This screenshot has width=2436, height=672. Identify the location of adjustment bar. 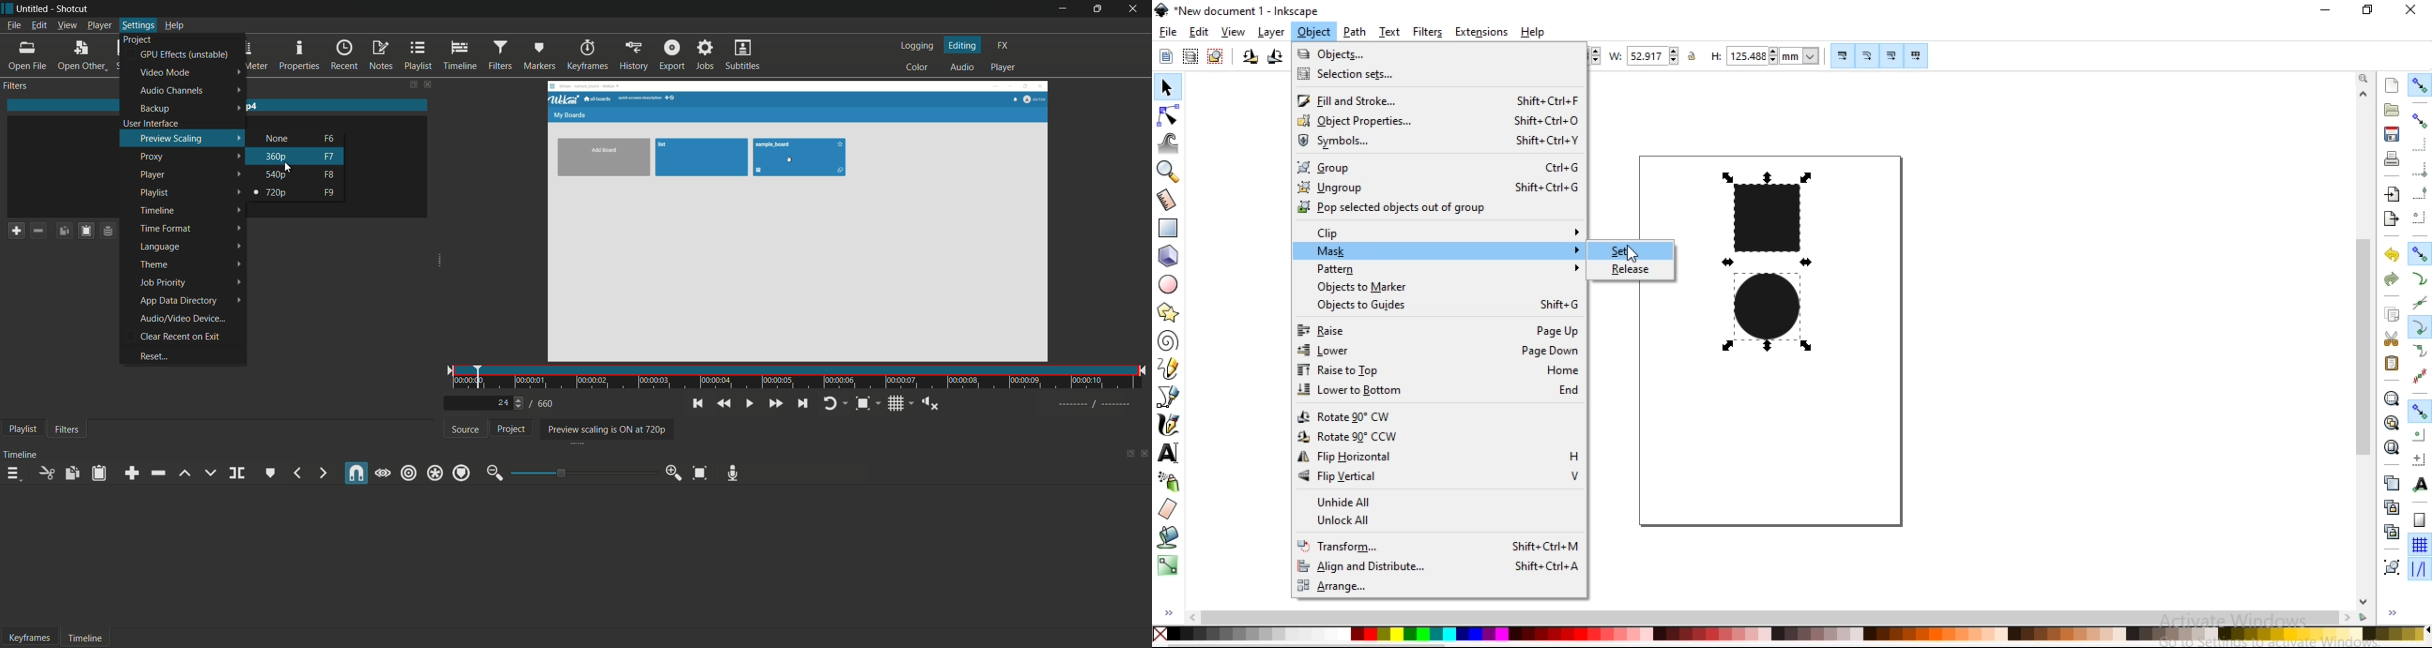
(582, 473).